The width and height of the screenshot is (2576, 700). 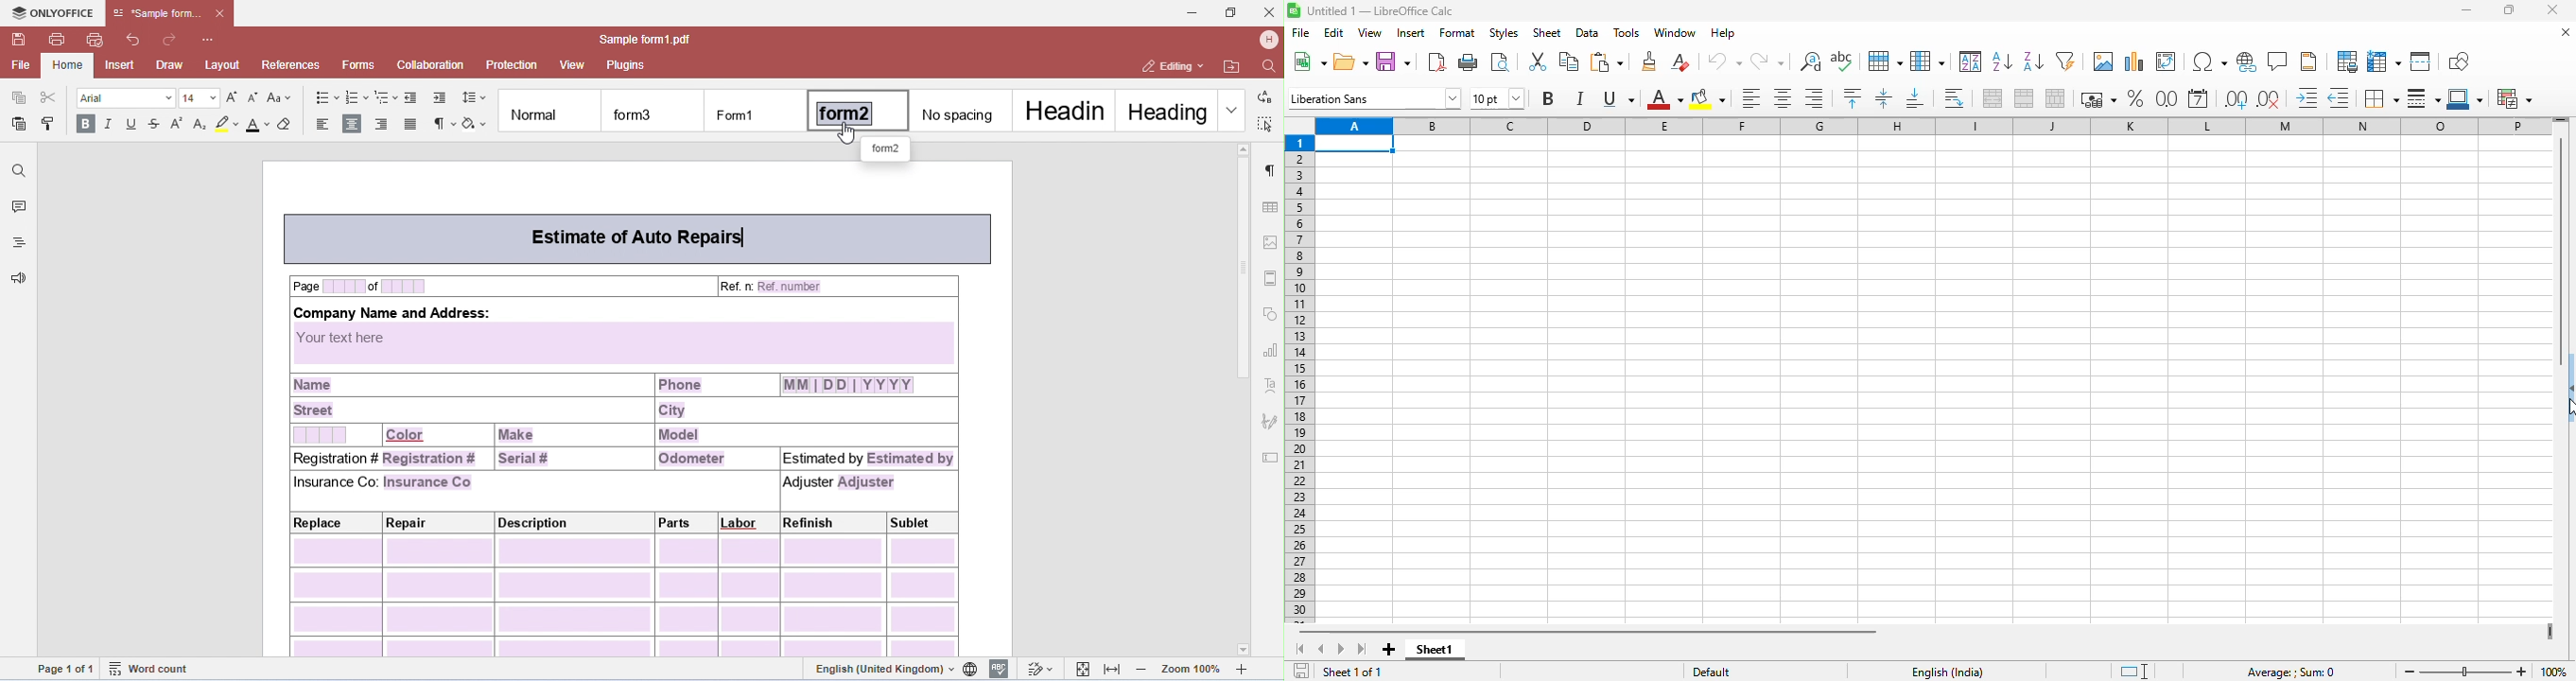 I want to click on logo, so click(x=1294, y=10).